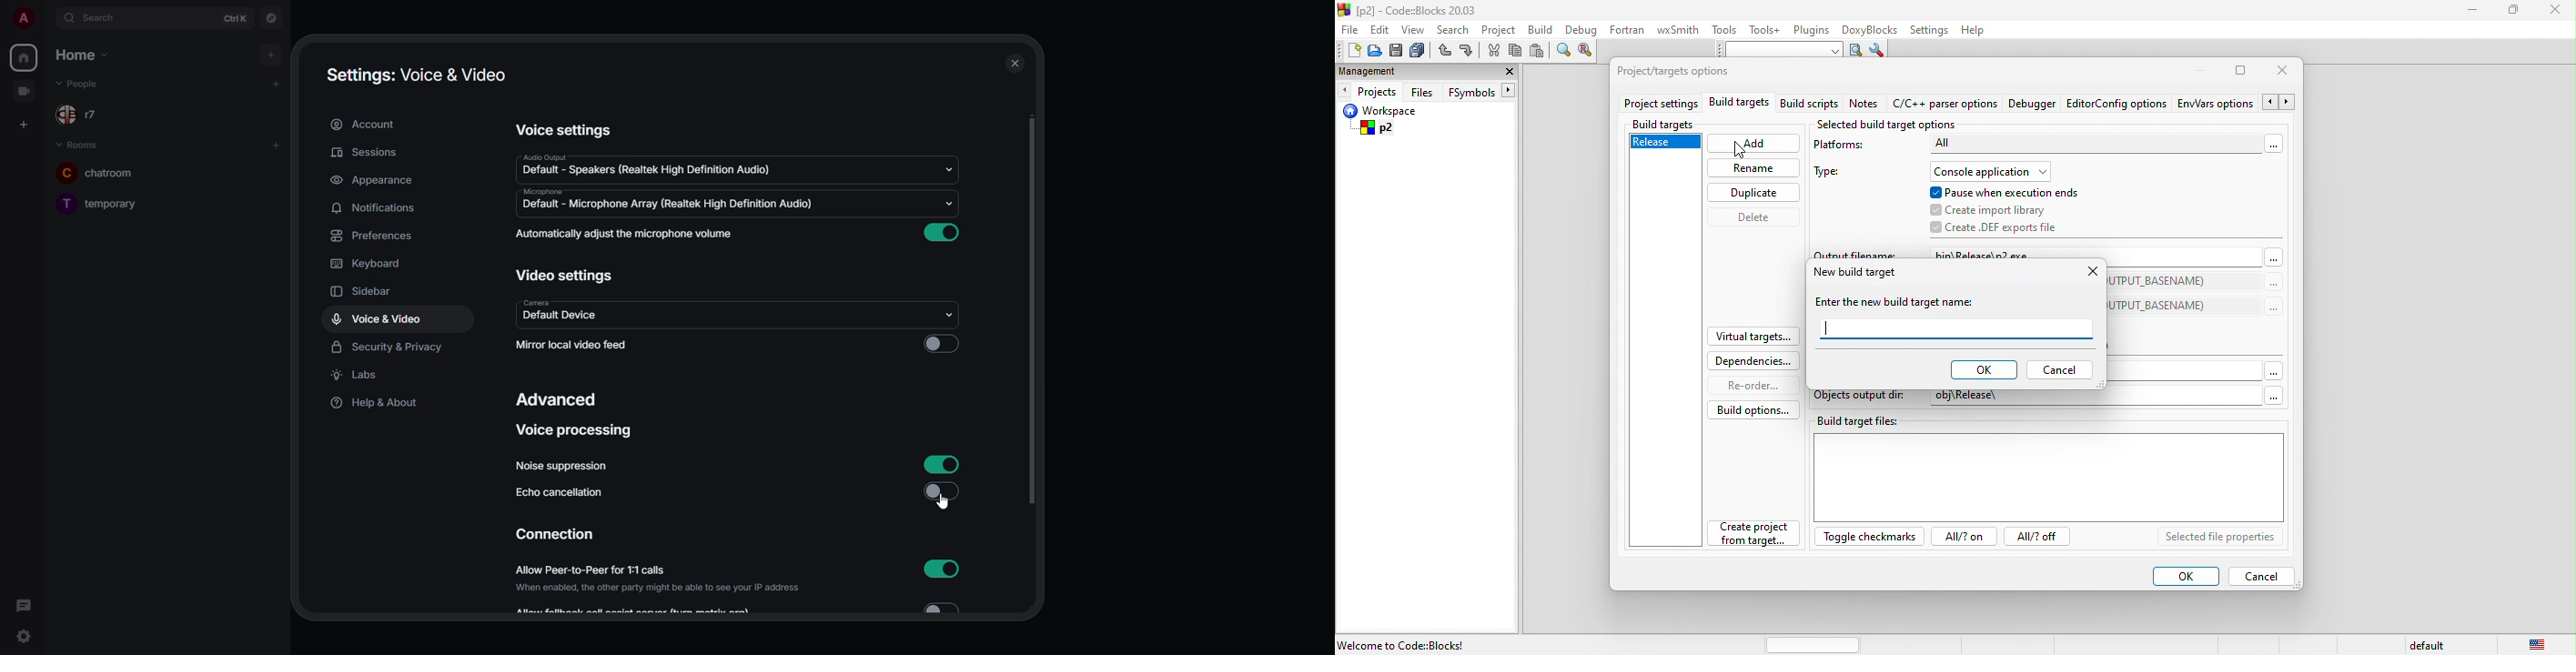 The image size is (2576, 672). What do you see at coordinates (1381, 71) in the screenshot?
I see `management` at bounding box center [1381, 71].